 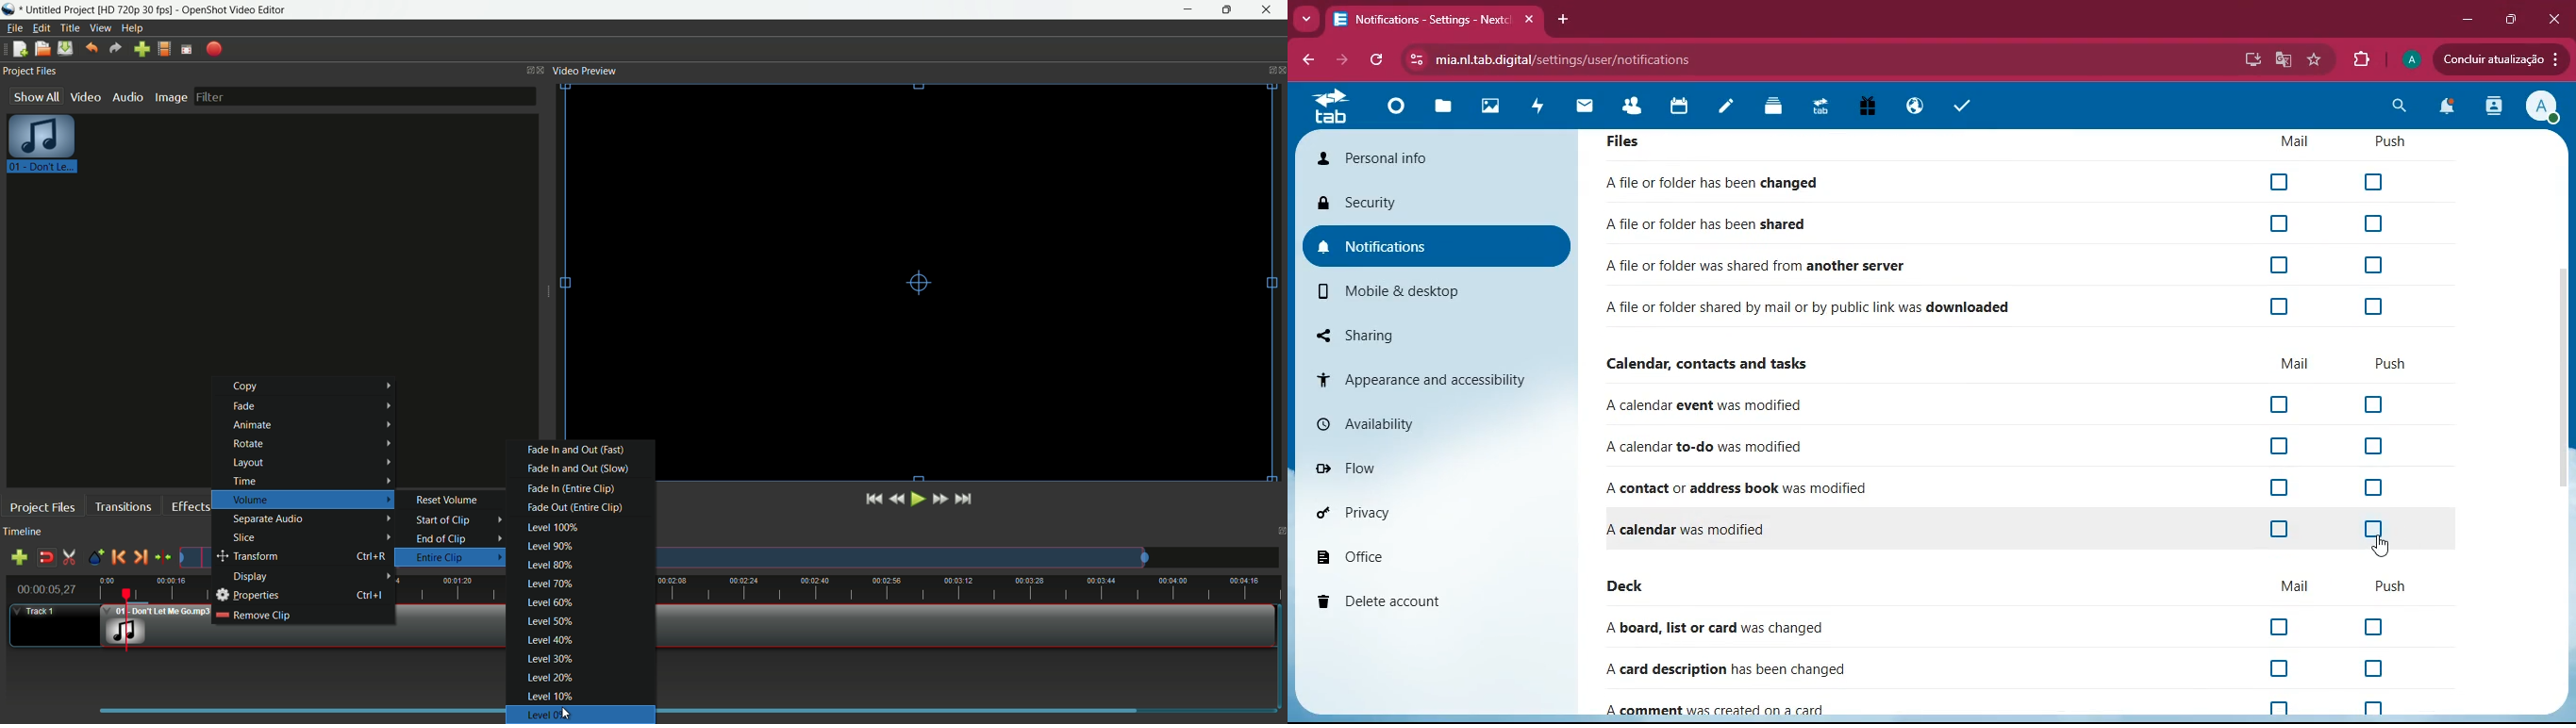 I want to click on Checkbox, so click(x=2283, y=266).